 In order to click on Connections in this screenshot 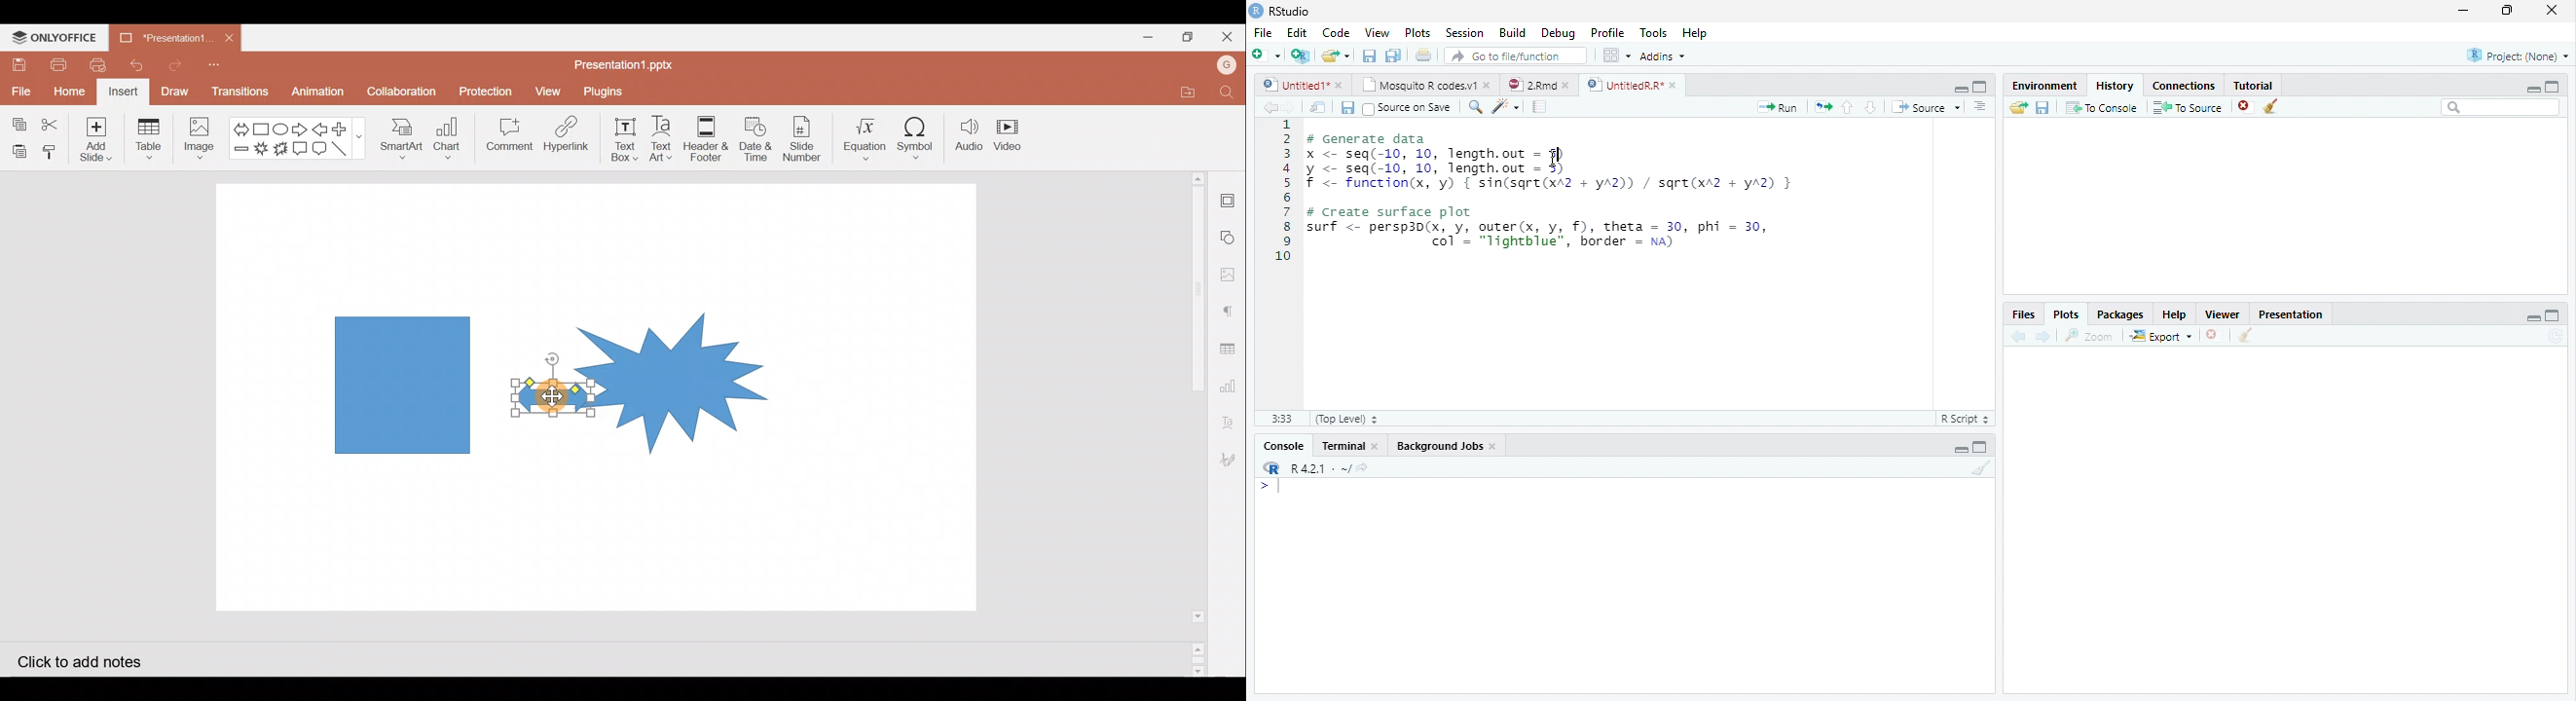, I will do `click(2184, 85)`.